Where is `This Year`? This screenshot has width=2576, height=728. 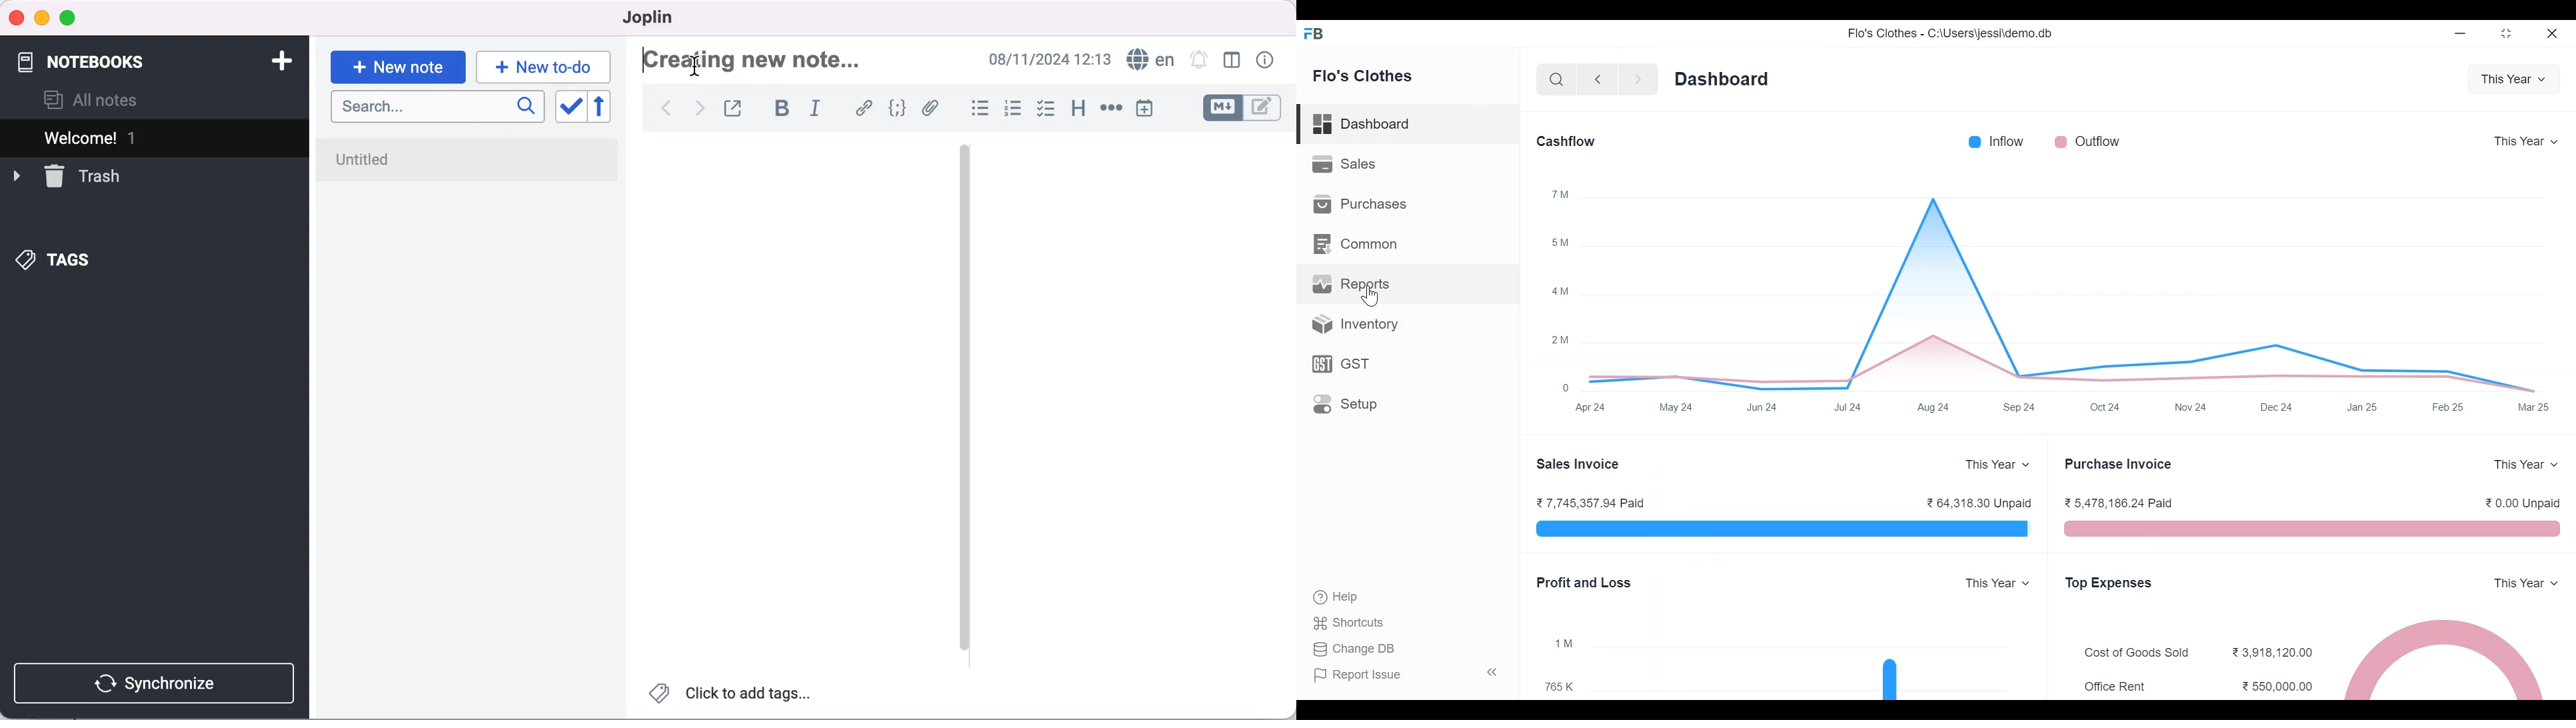 This Year is located at coordinates (1999, 465).